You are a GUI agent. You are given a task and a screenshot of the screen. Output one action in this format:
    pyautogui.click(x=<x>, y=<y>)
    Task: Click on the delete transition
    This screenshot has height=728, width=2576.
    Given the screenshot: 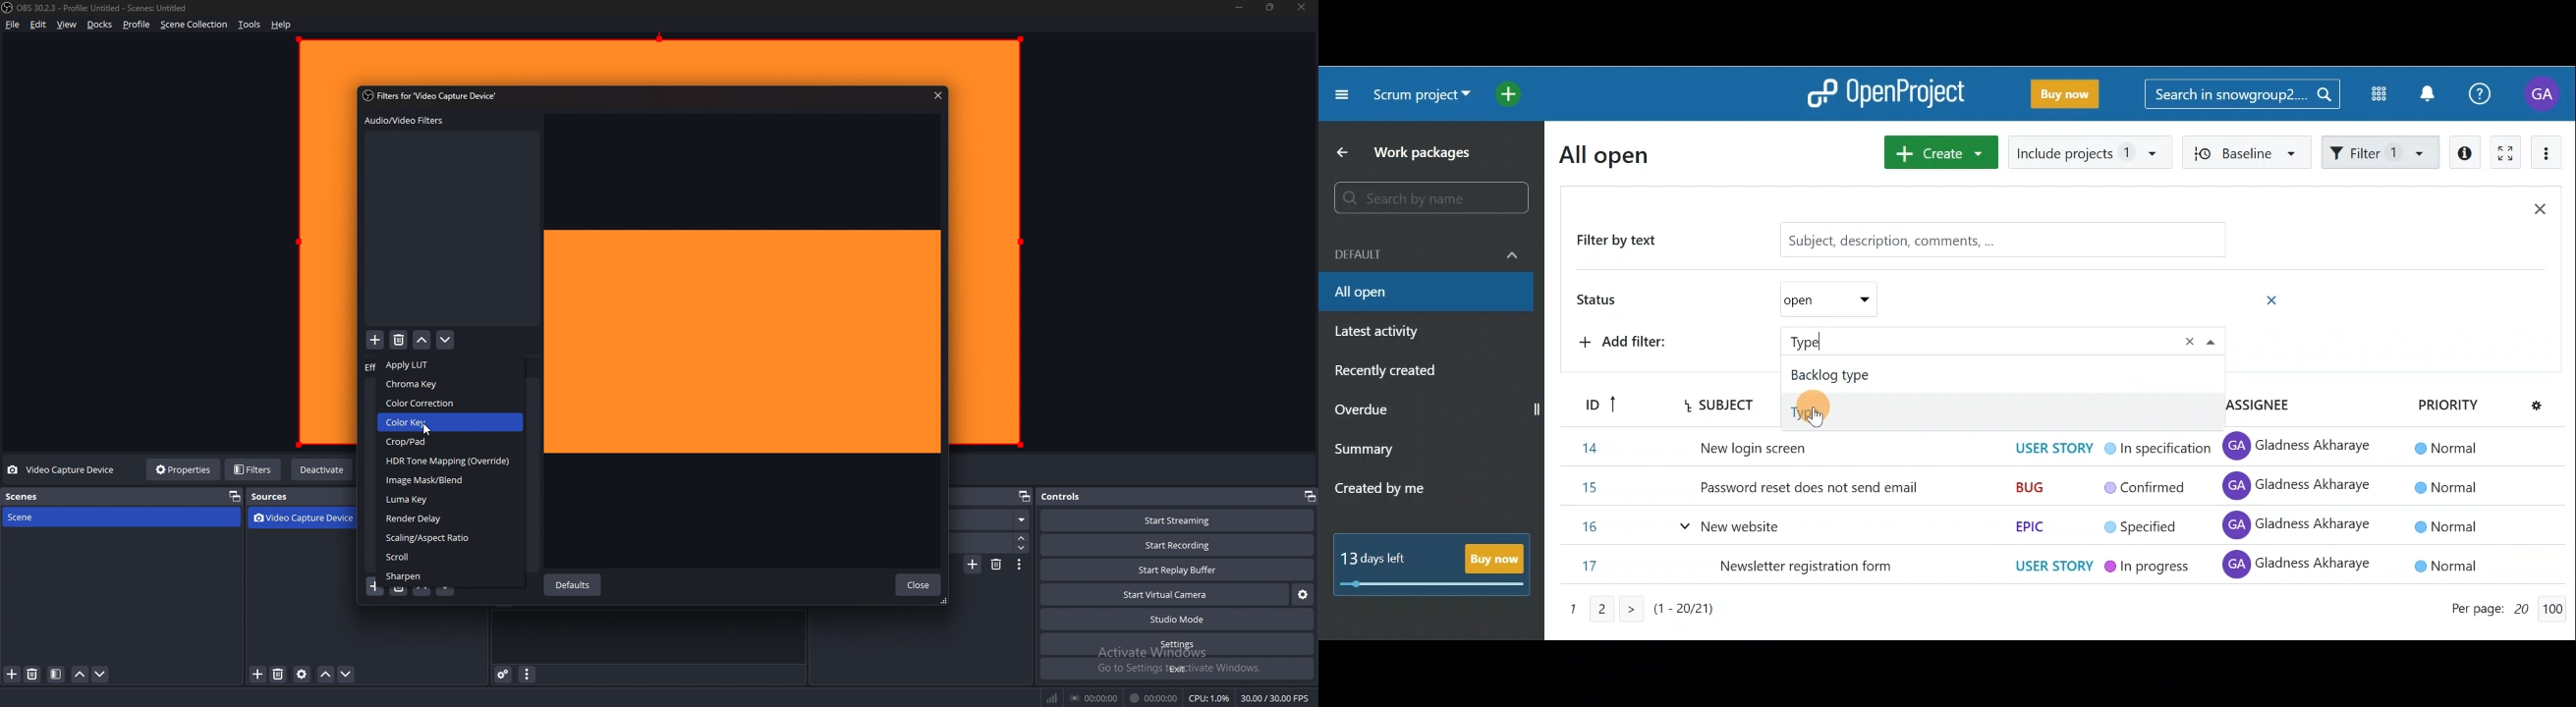 What is the action you would take?
    pyautogui.click(x=996, y=564)
    